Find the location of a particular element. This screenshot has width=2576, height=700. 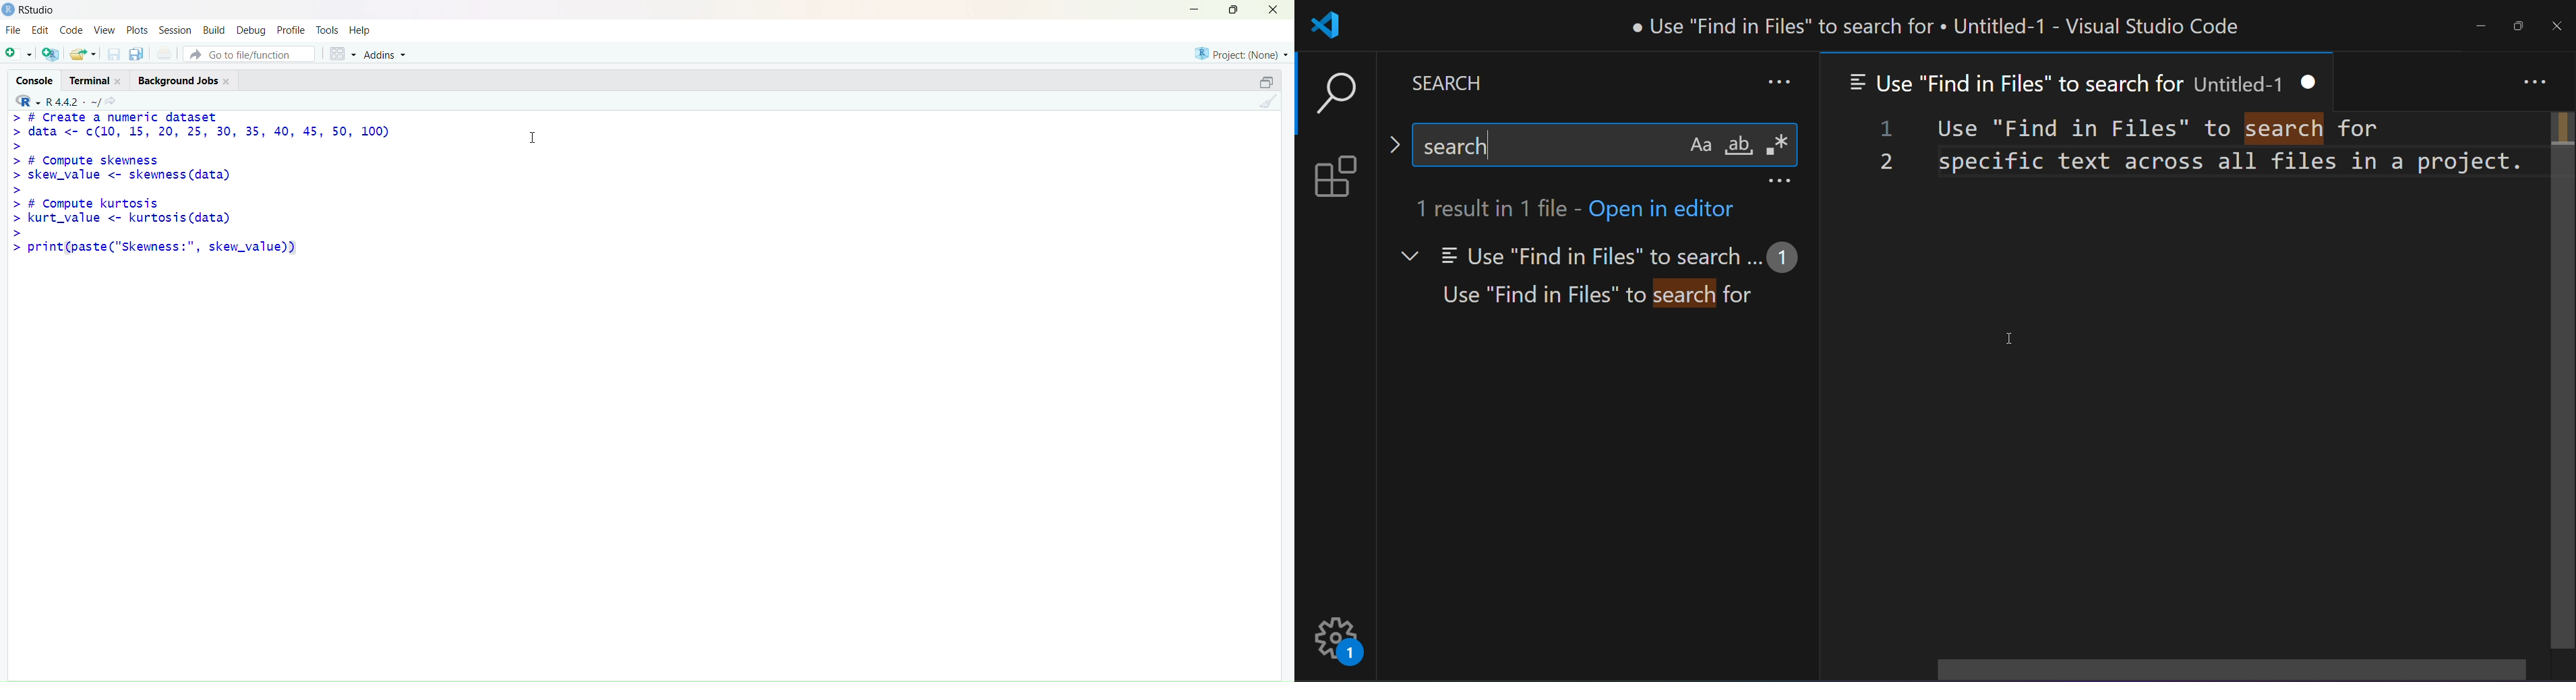

Minimize is located at coordinates (1196, 10).